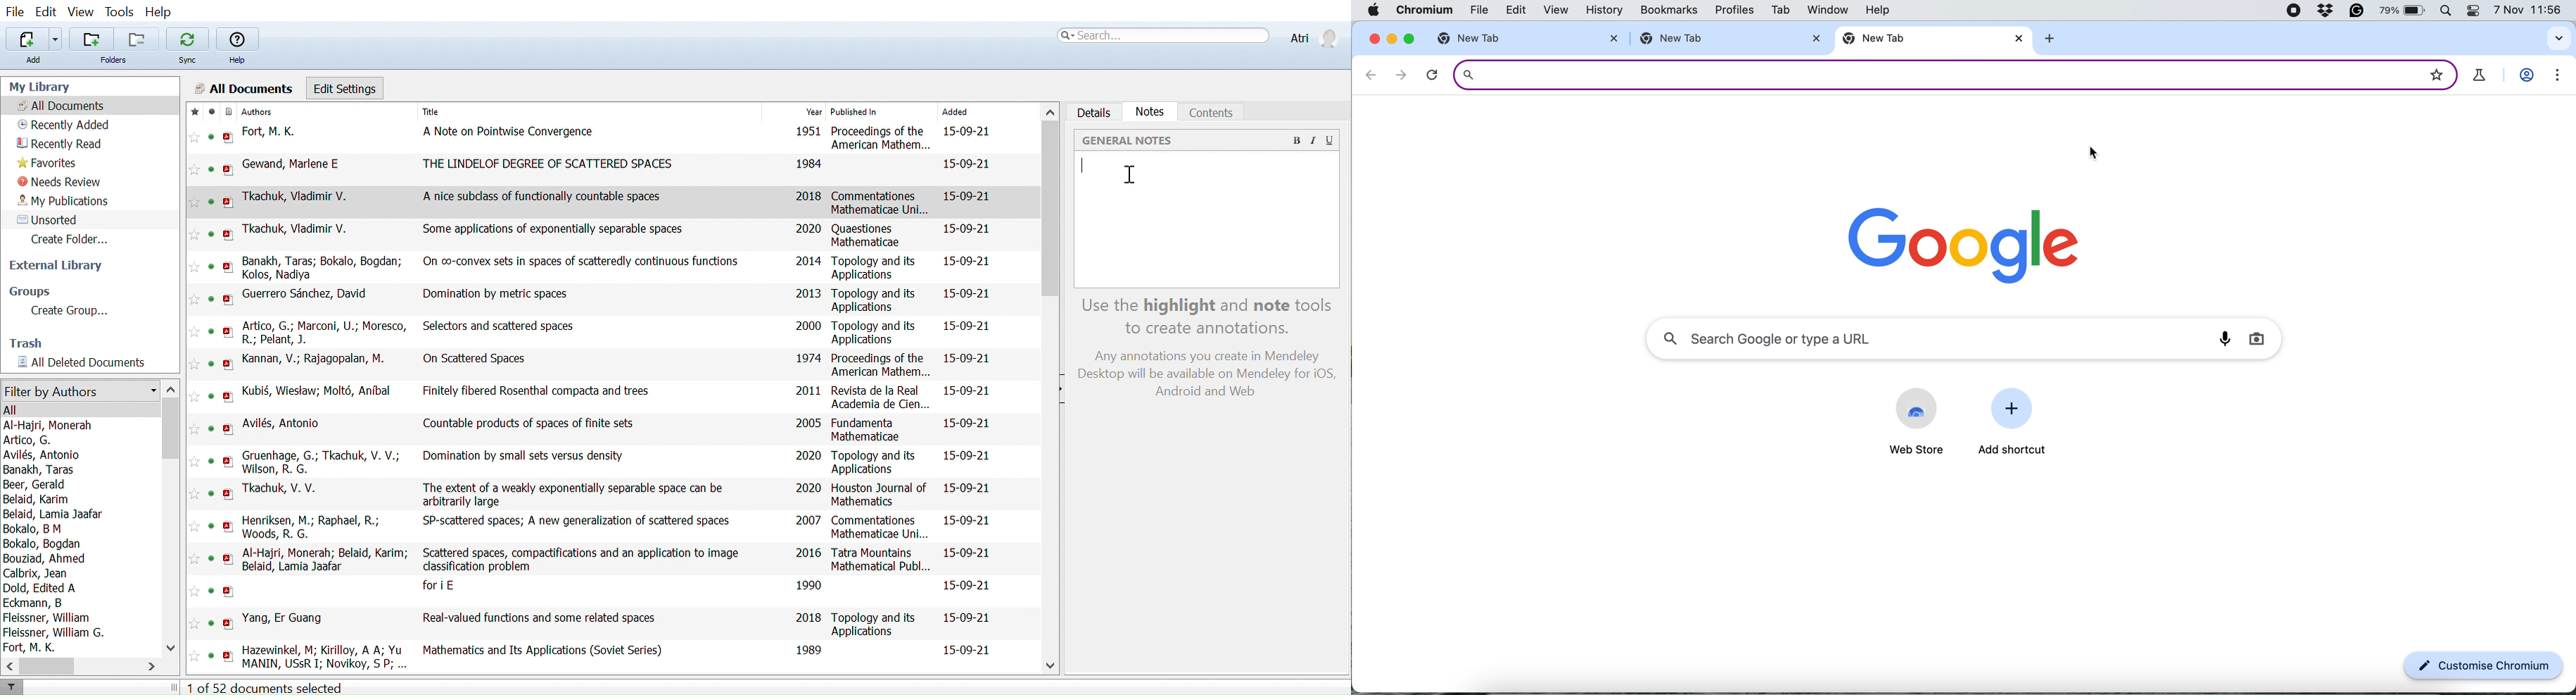 The width and height of the screenshot is (2576, 700). Describe the element at coordinates (170, 388) in the screenshot. I see `Move up in filter by authors` at that location.